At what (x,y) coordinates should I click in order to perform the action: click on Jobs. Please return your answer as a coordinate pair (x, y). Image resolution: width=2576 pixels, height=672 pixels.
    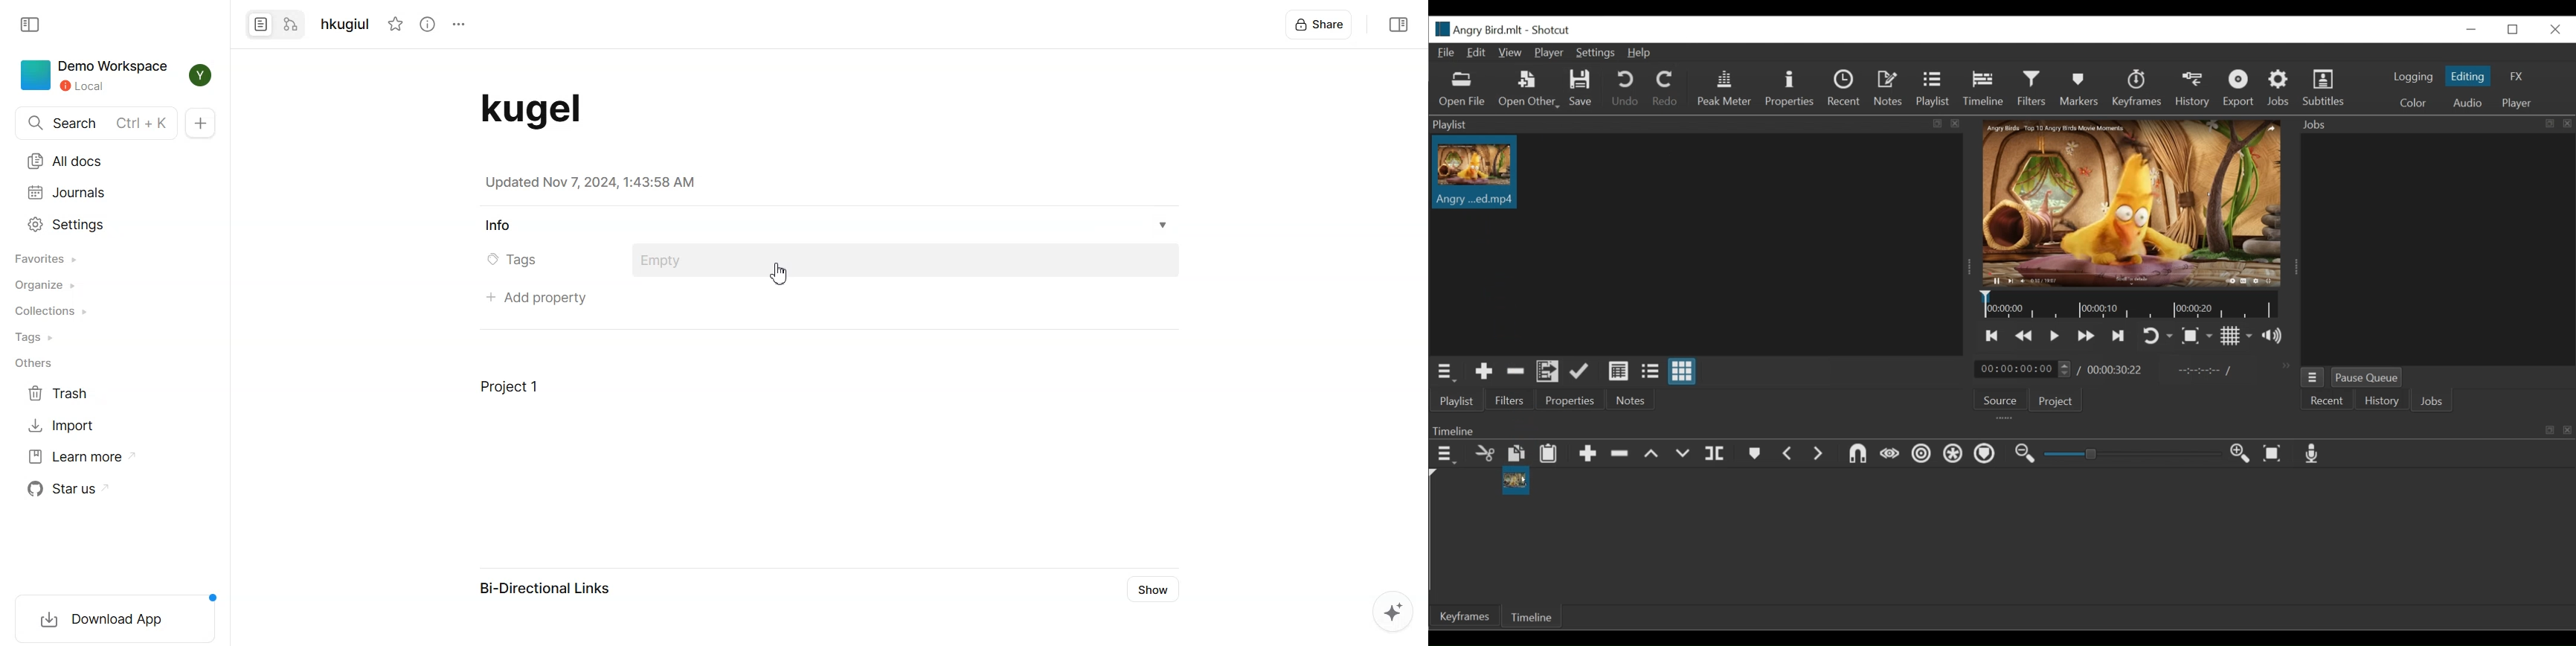
    Looking at the image, I should click on (2432, 401).